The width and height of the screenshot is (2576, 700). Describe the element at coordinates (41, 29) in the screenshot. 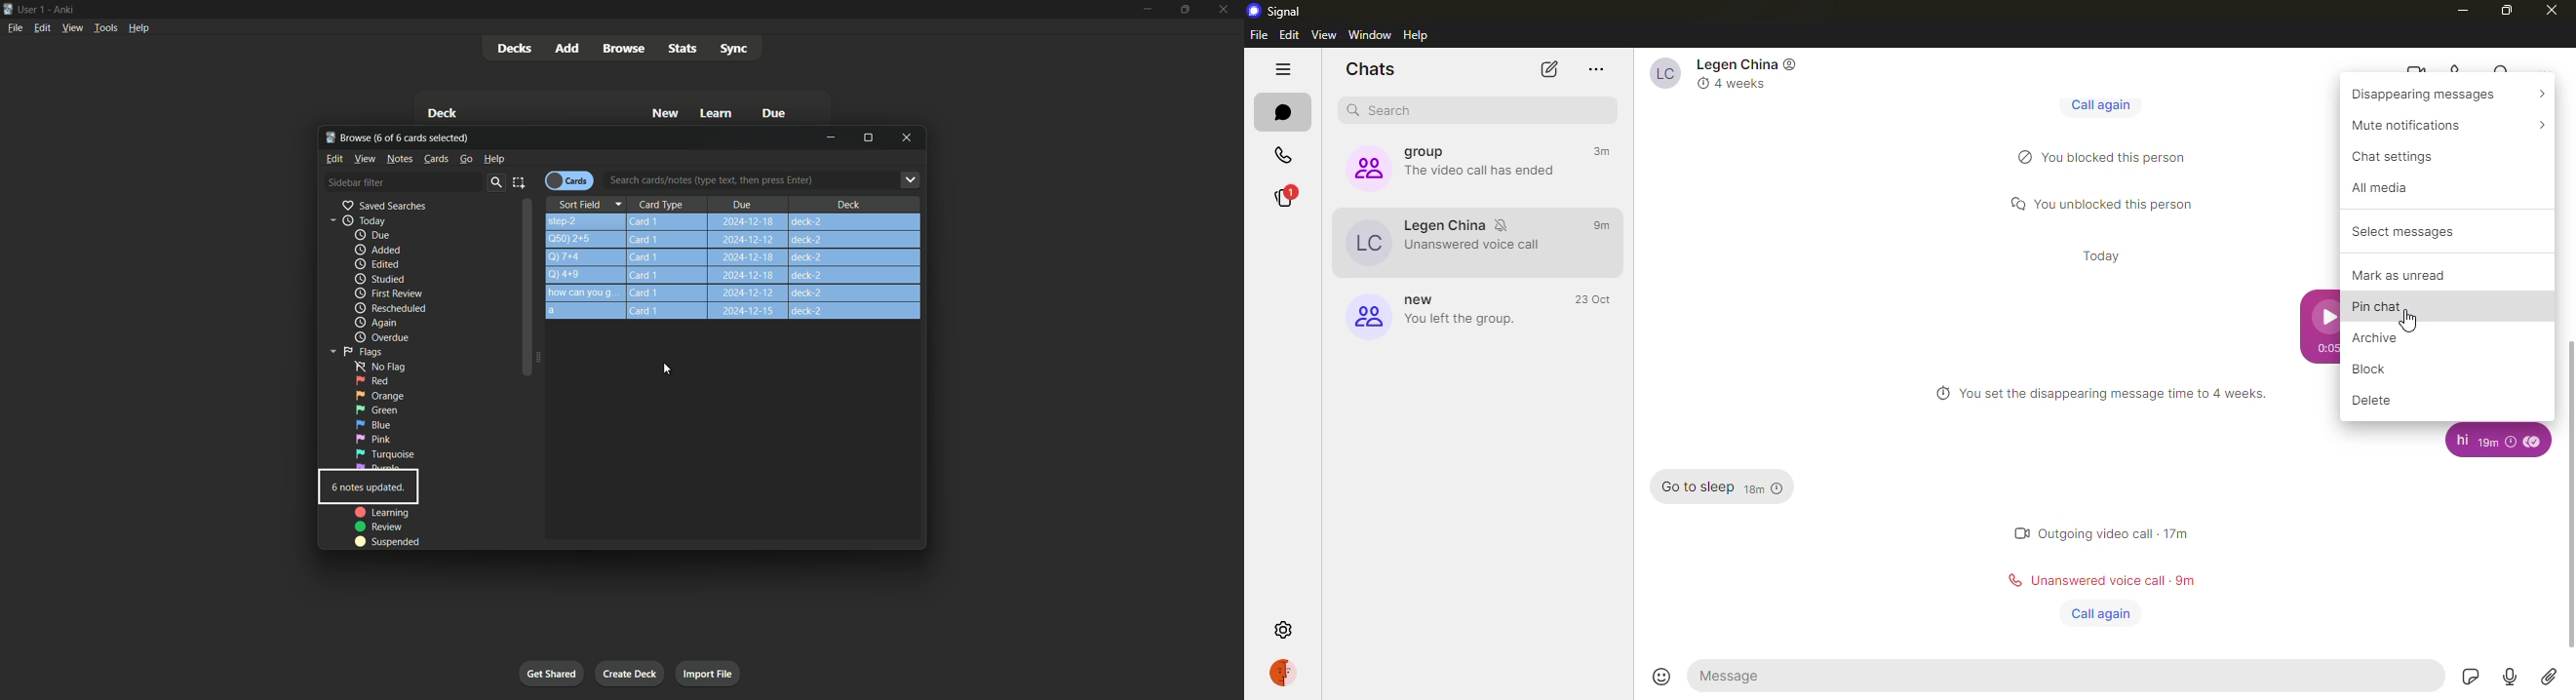

I see `Edit menu` at that location.